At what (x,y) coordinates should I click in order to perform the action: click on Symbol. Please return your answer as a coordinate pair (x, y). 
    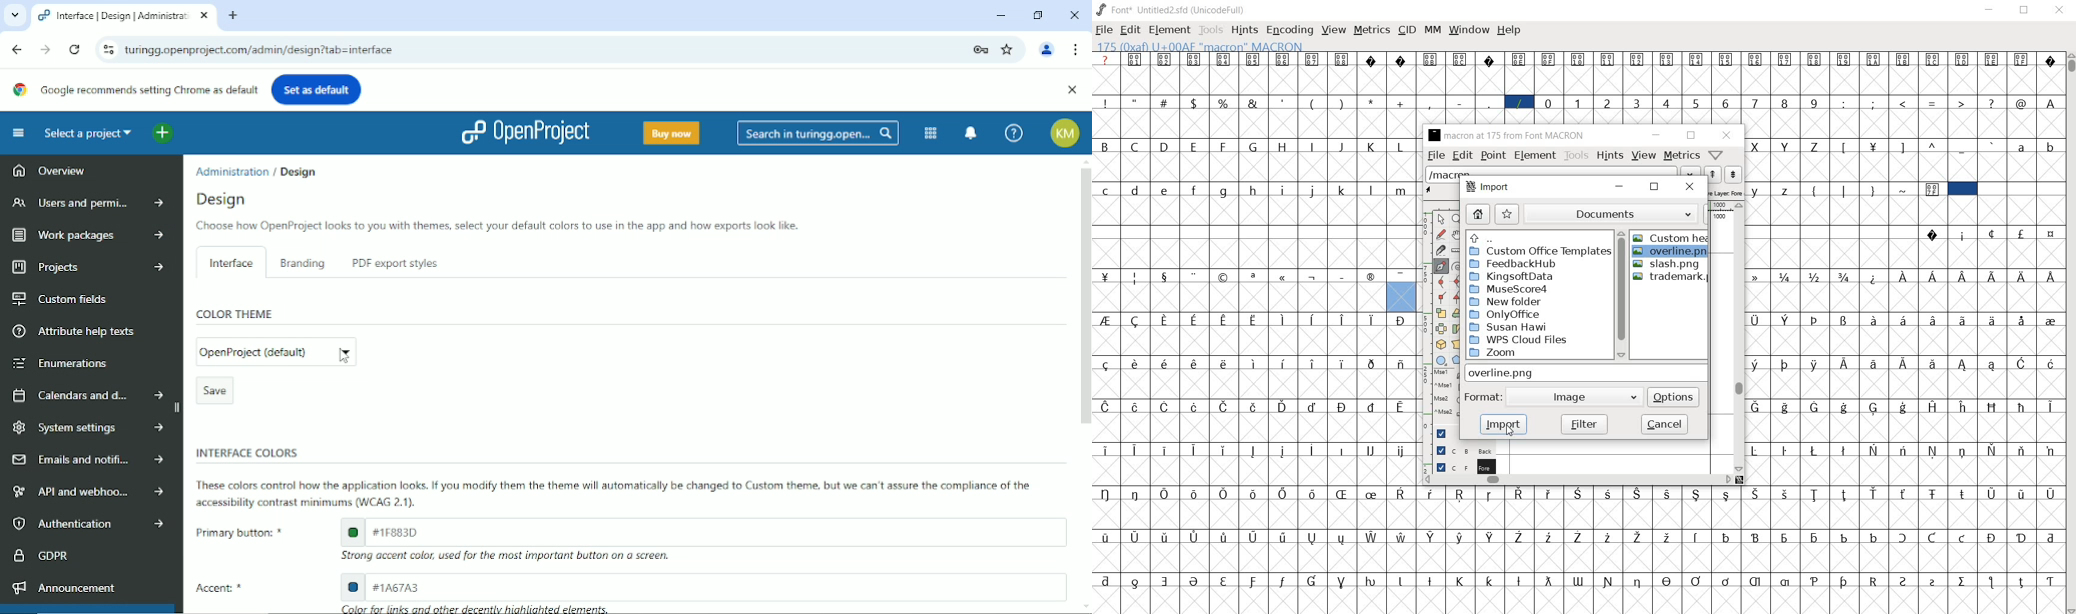
    Looking at the image, I should click on (1815, 537).